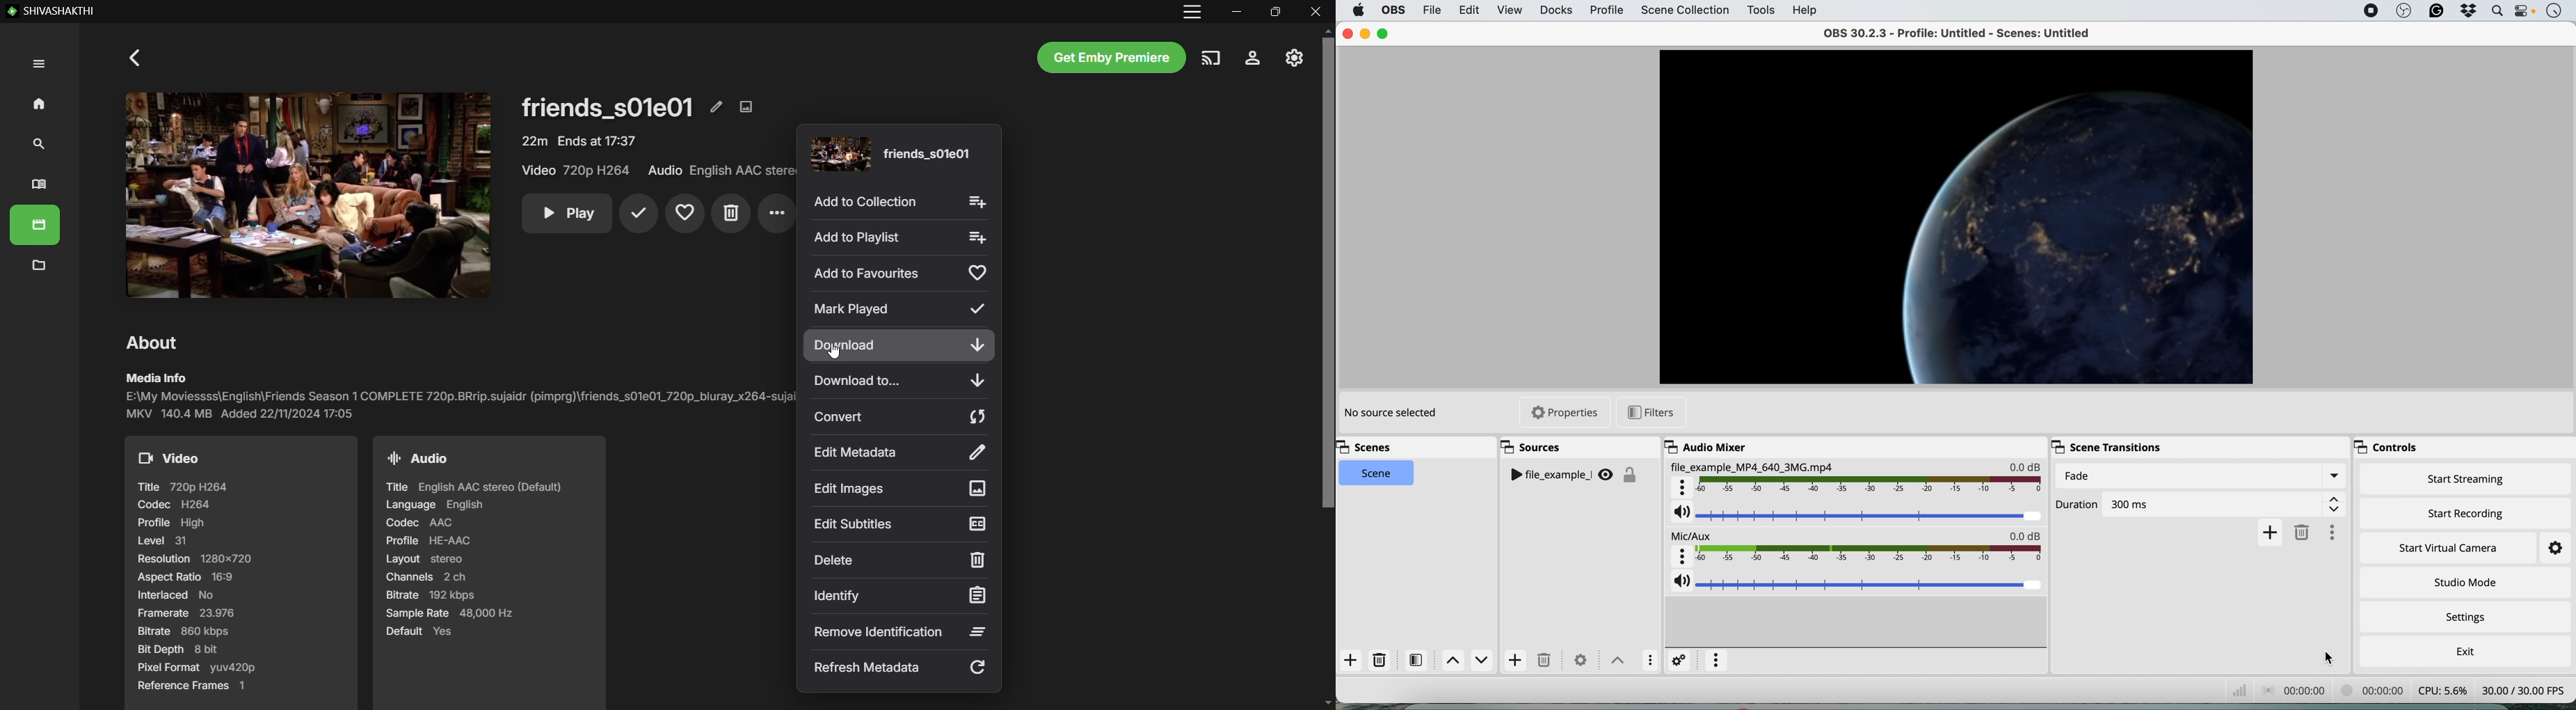  I want to click on network, so click(2238, 688).